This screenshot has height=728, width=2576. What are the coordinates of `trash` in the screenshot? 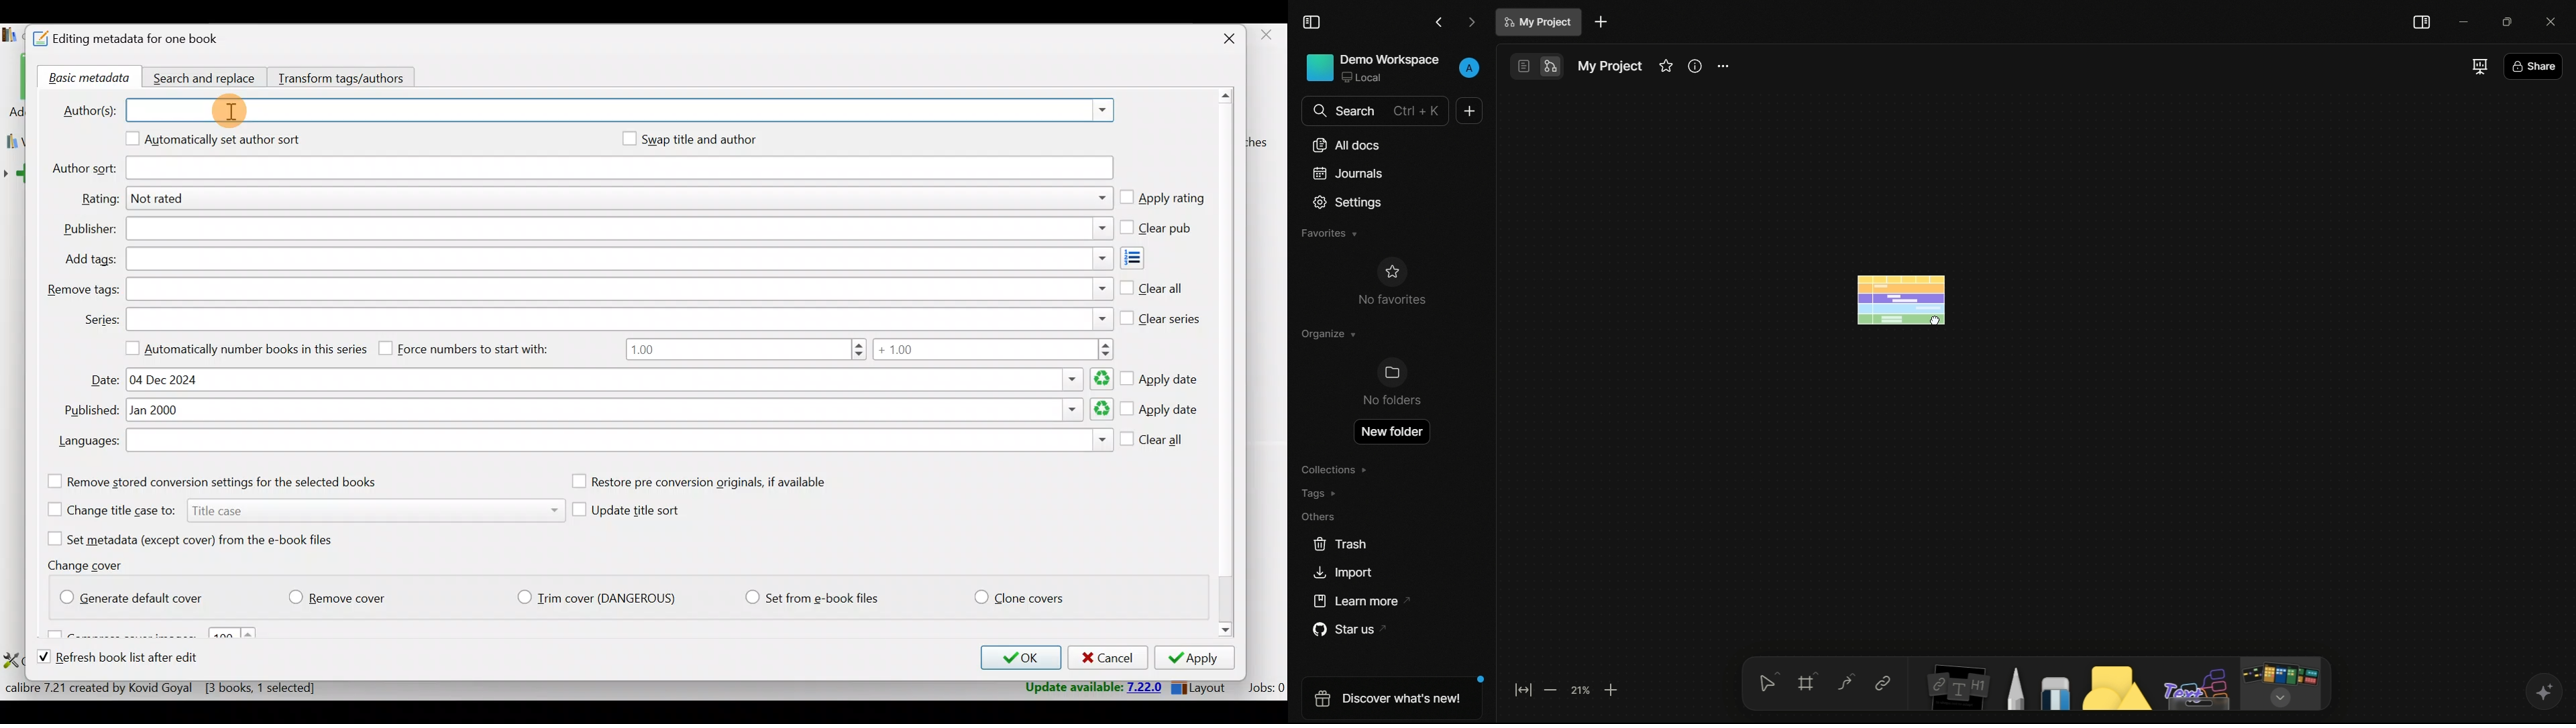 It's located at (1340, 545).